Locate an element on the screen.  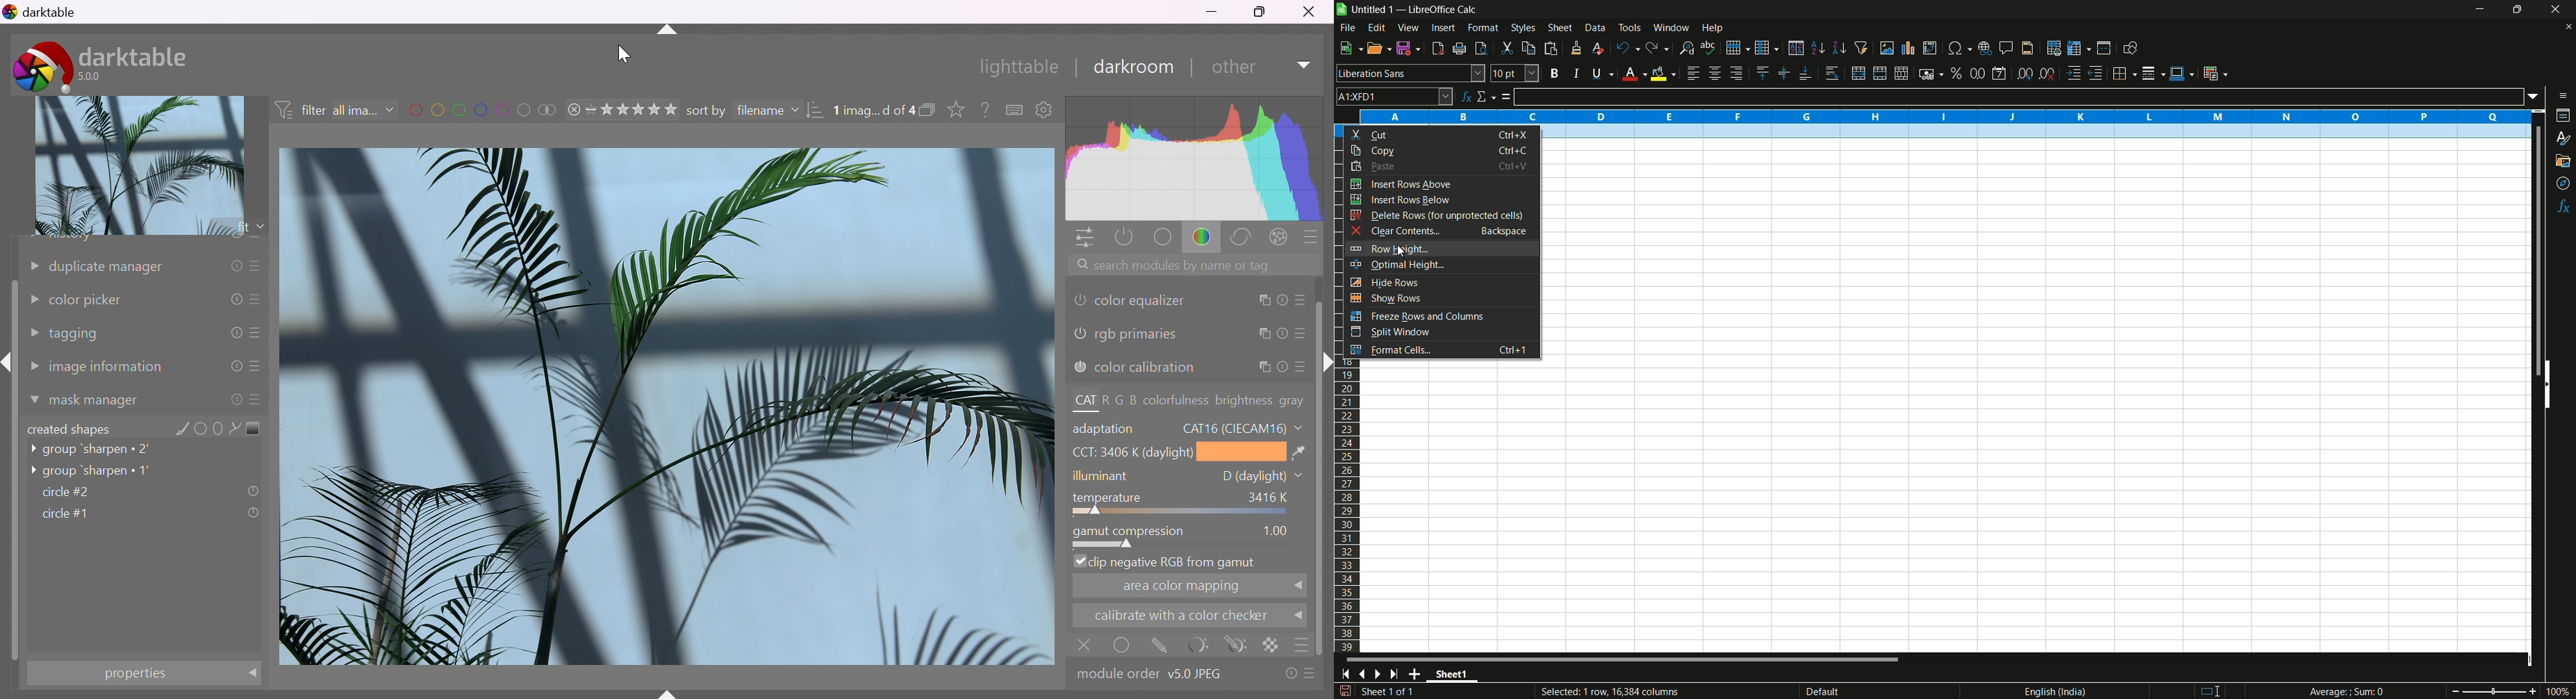
select function is located at coordinates (1486, 97).